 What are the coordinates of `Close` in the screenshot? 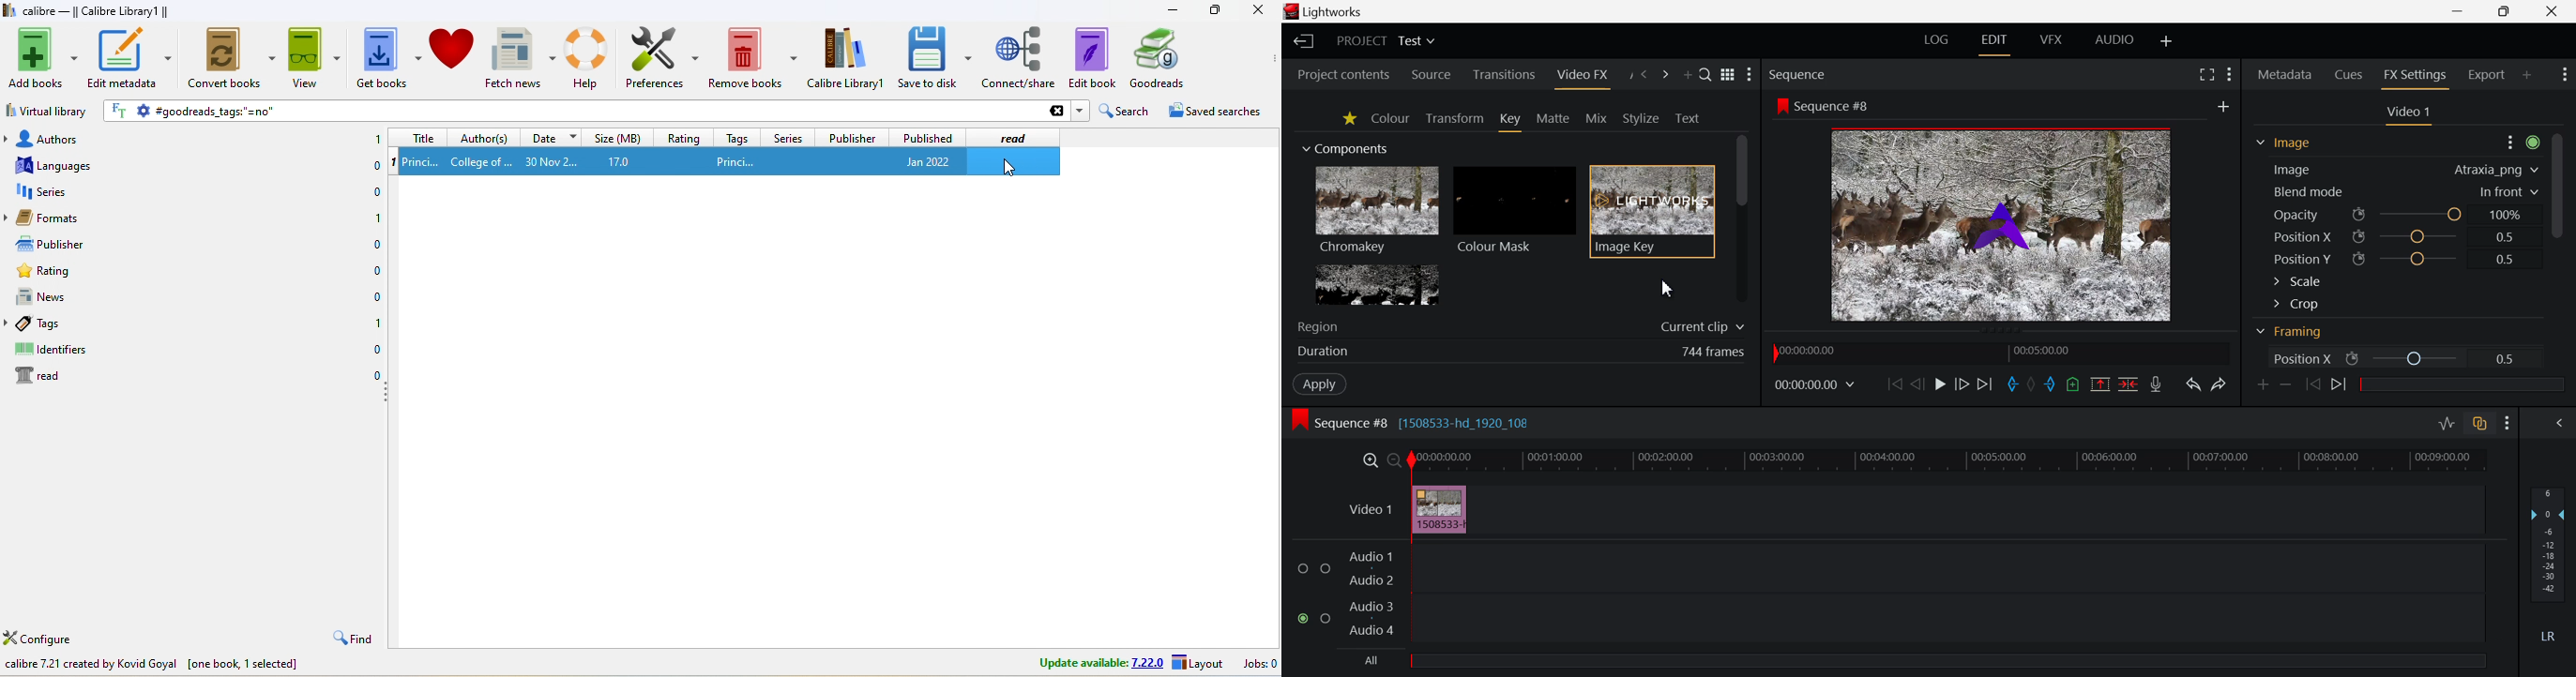 It's located at (2552, 11).